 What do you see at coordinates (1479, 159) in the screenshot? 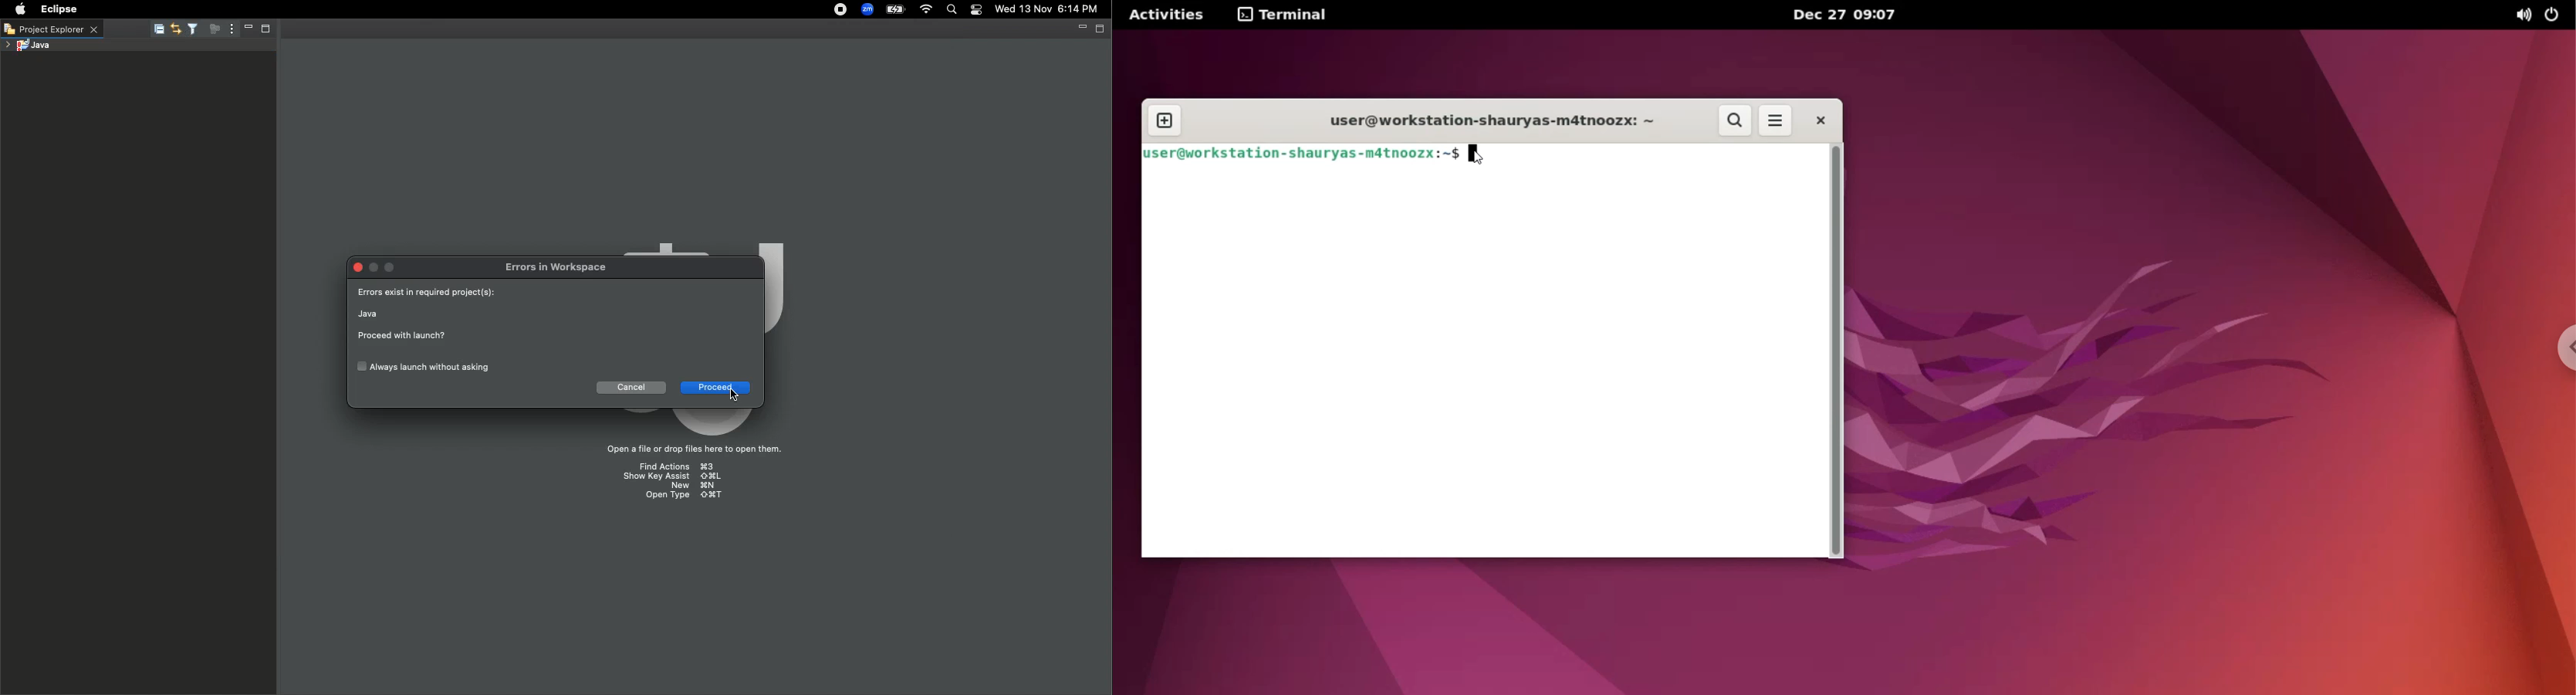
I see `Mouse Cursor` at bounding box center [1479, 159].